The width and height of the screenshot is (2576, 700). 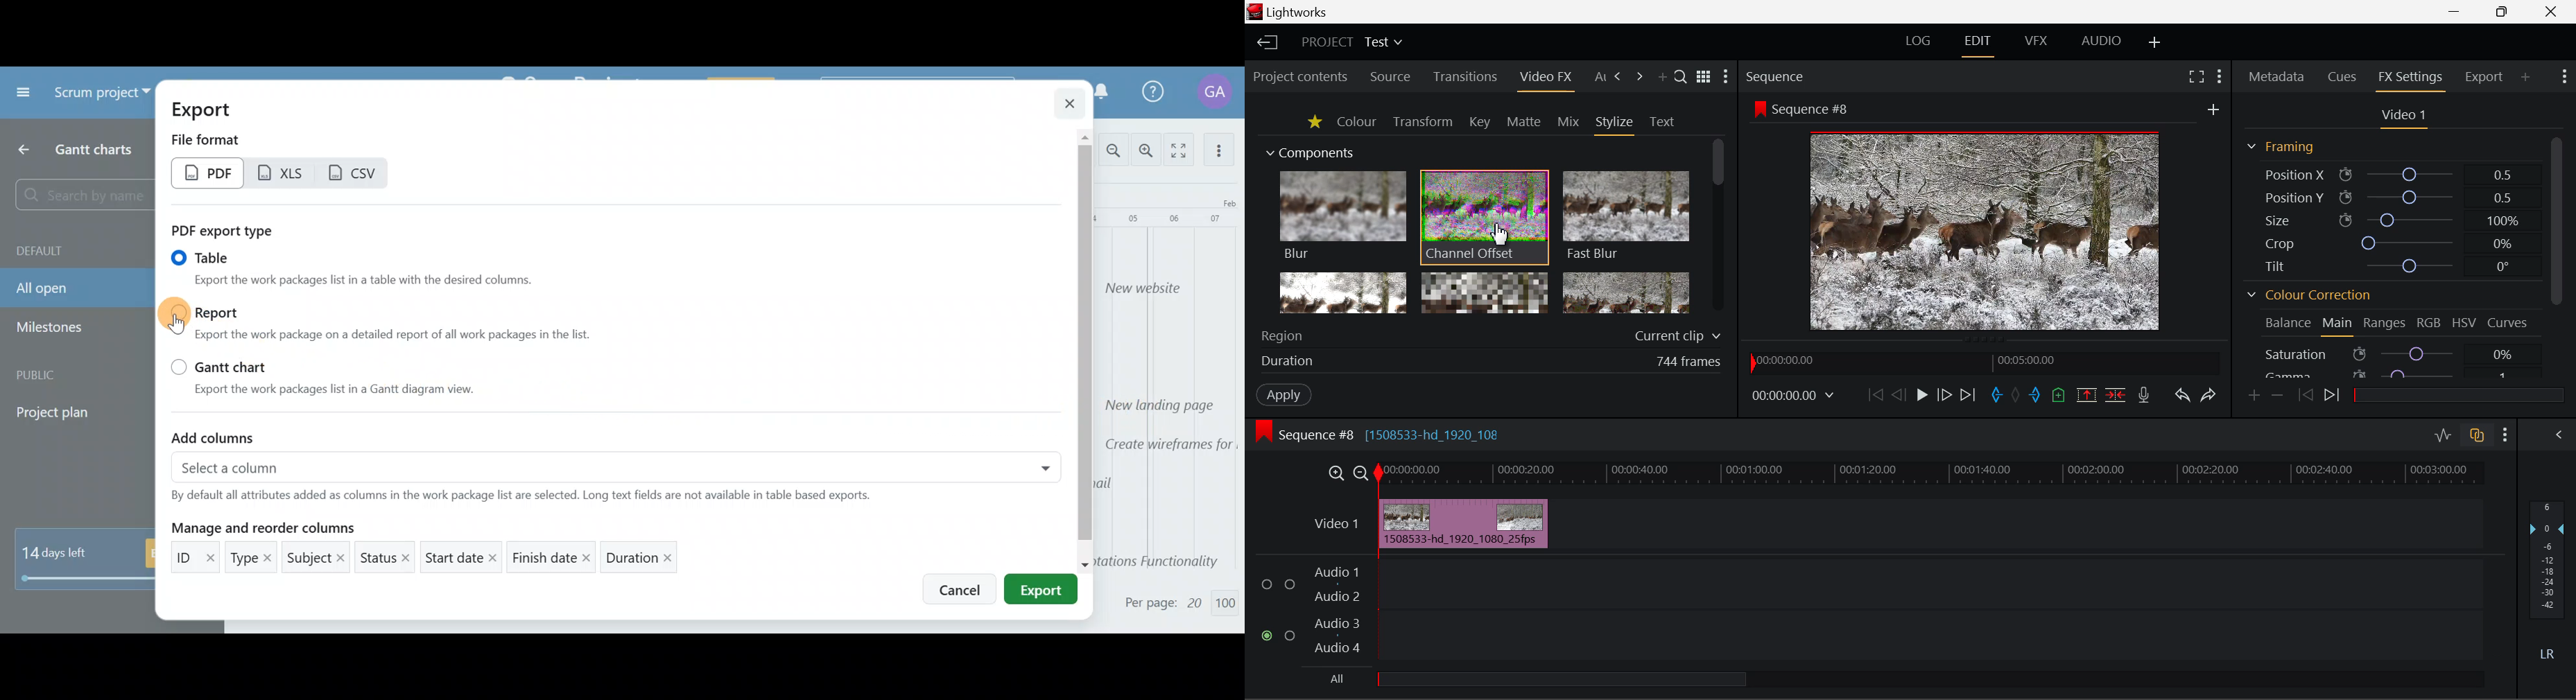 What do you see at coordinates (1727, 76) in the screenshot?
I see `Show Settings` at bounding box center [1727, 76].